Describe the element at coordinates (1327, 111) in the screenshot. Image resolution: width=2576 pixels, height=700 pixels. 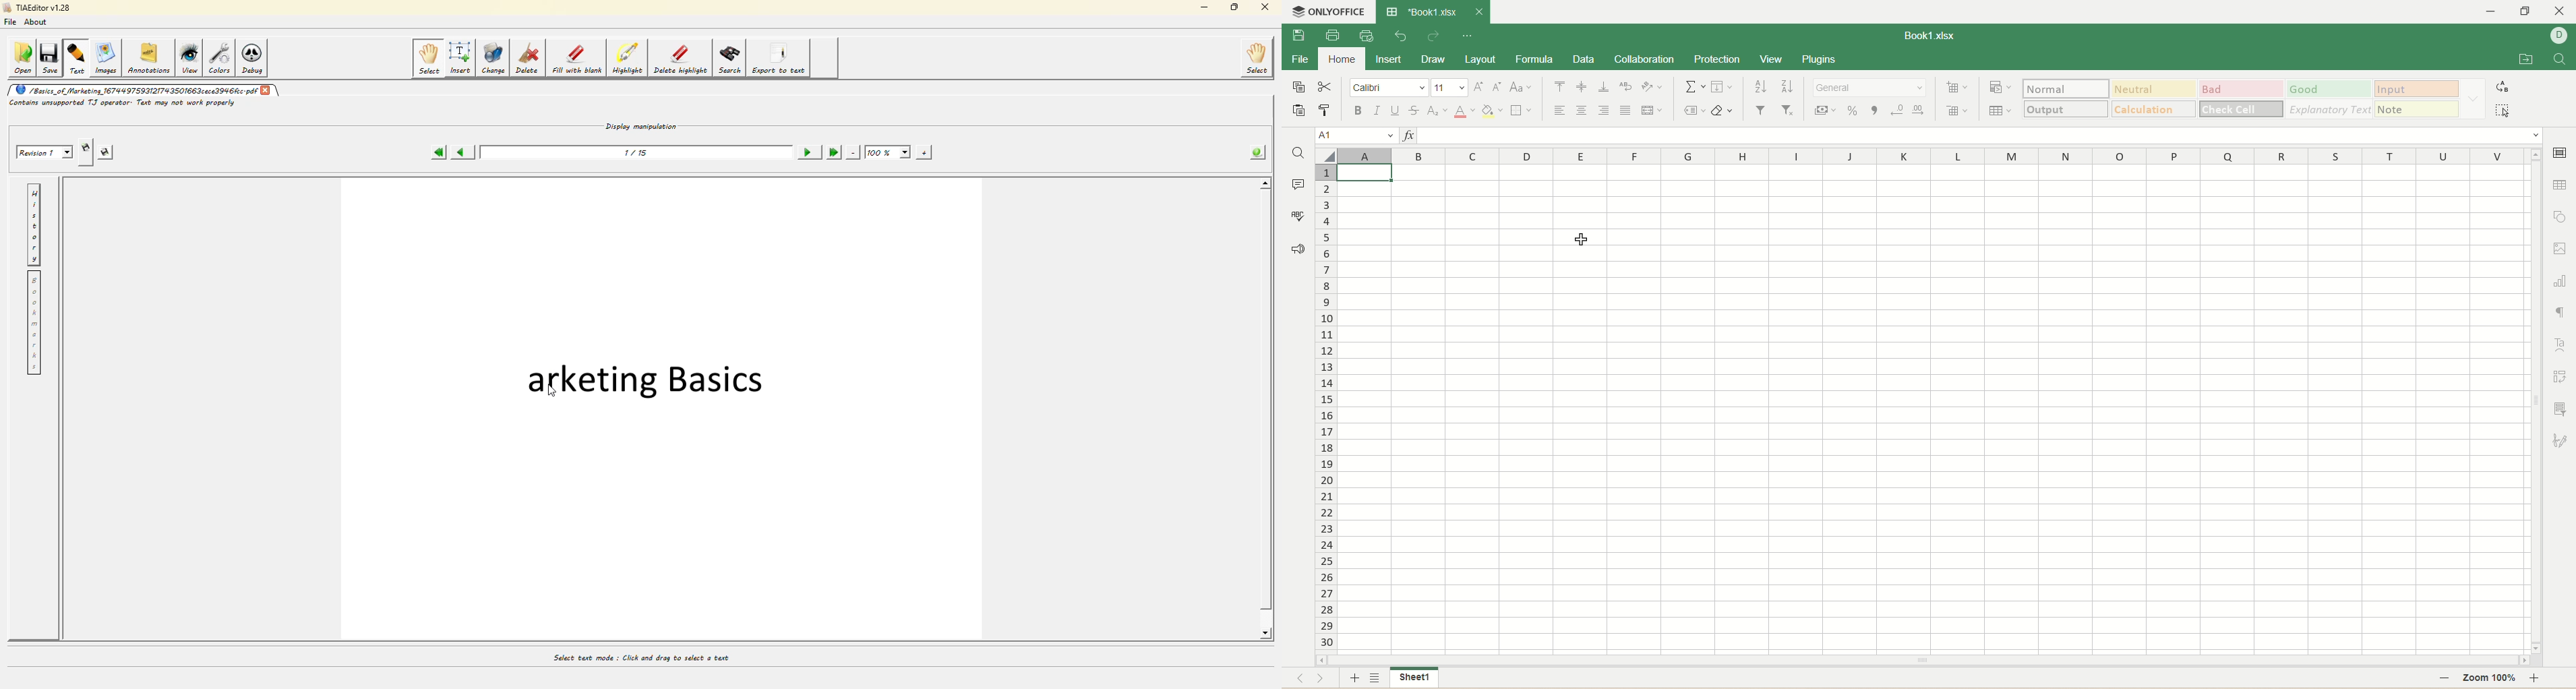
I see `copy style` at that location.